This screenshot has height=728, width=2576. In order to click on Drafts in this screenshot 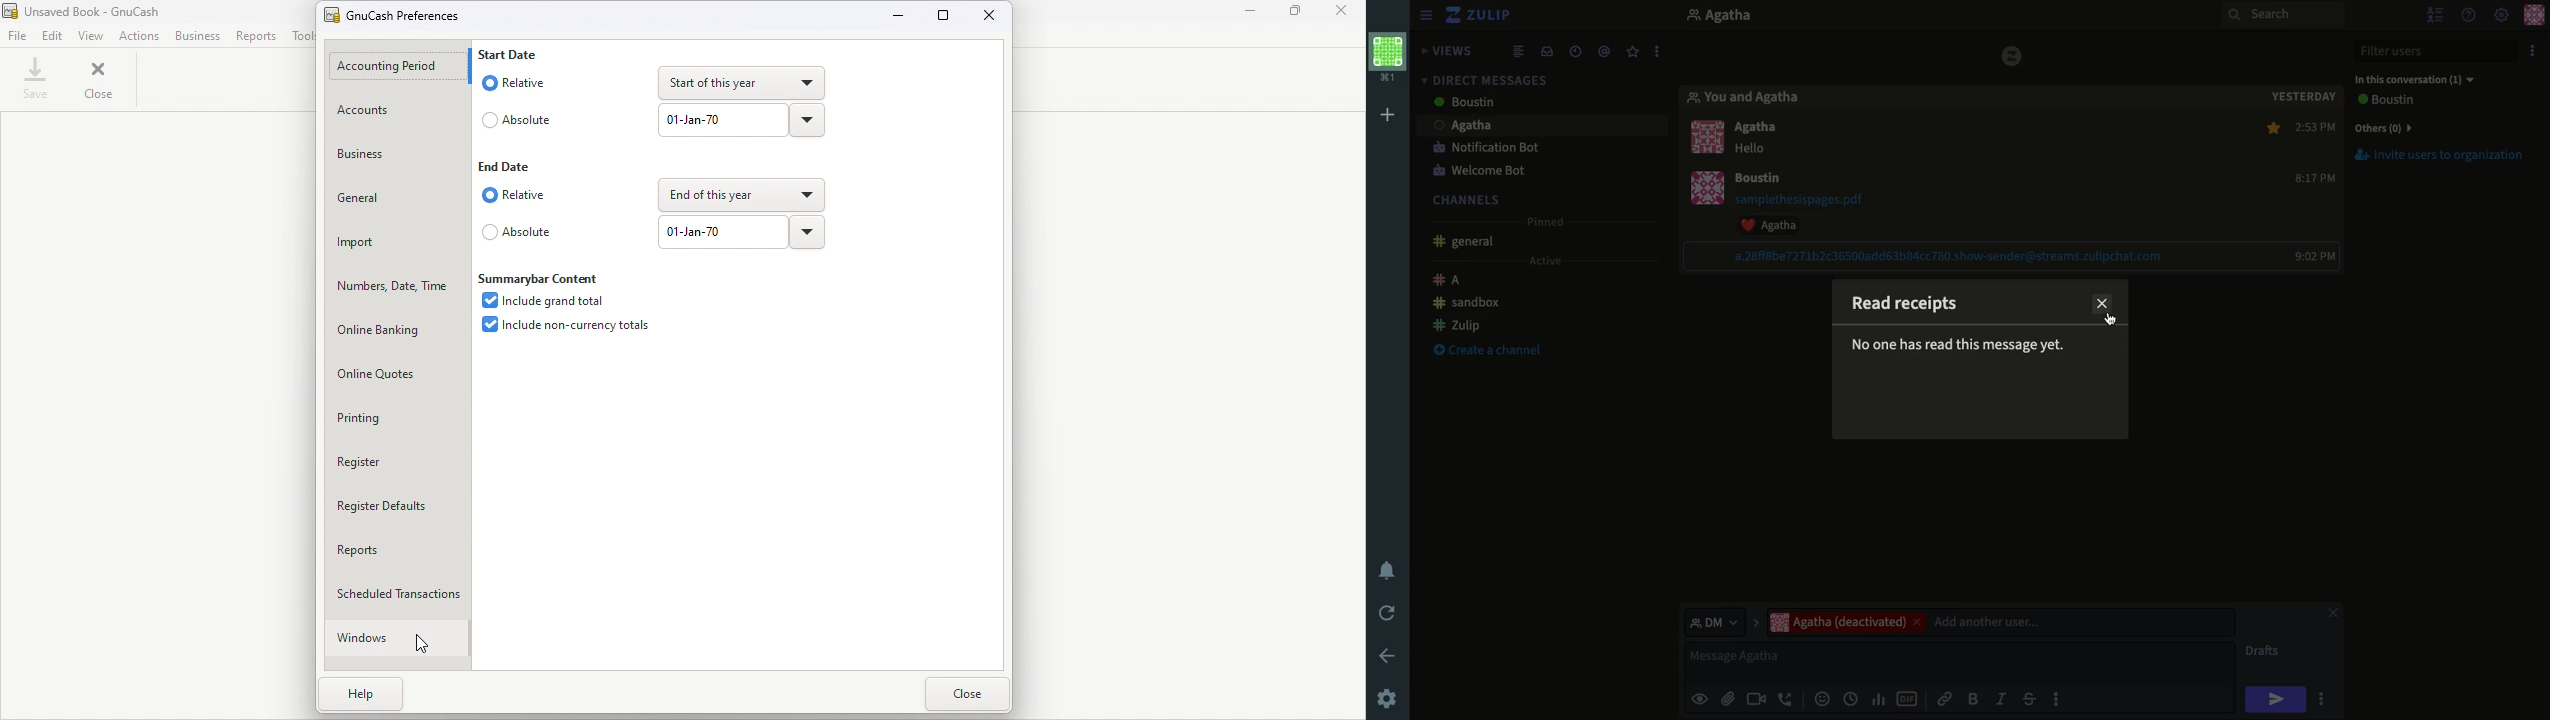, I will do `click(2265, 652)`.